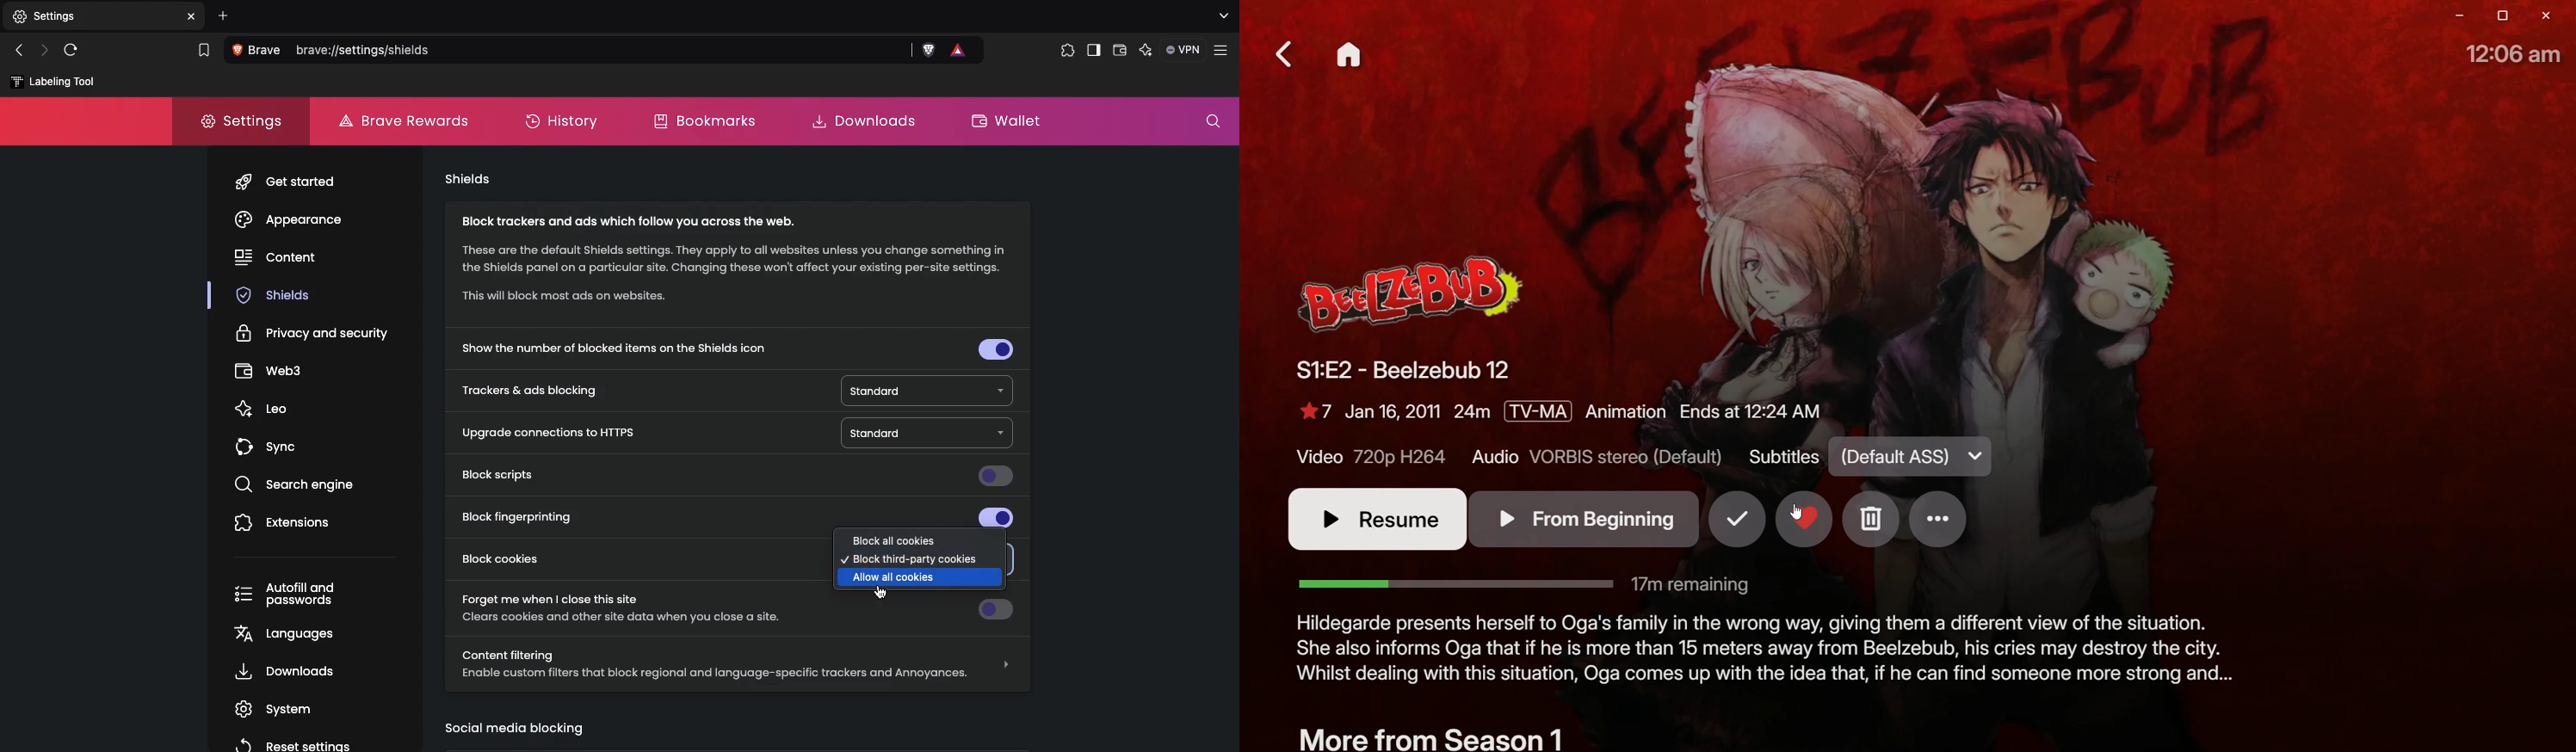 The width and height of the screenshot is (2576, 756). Describe the element at coordinates (639, 607) in the screenshot. I see `Forget me when I close this site Clears cookies and other site data when you close a site.` at that location.